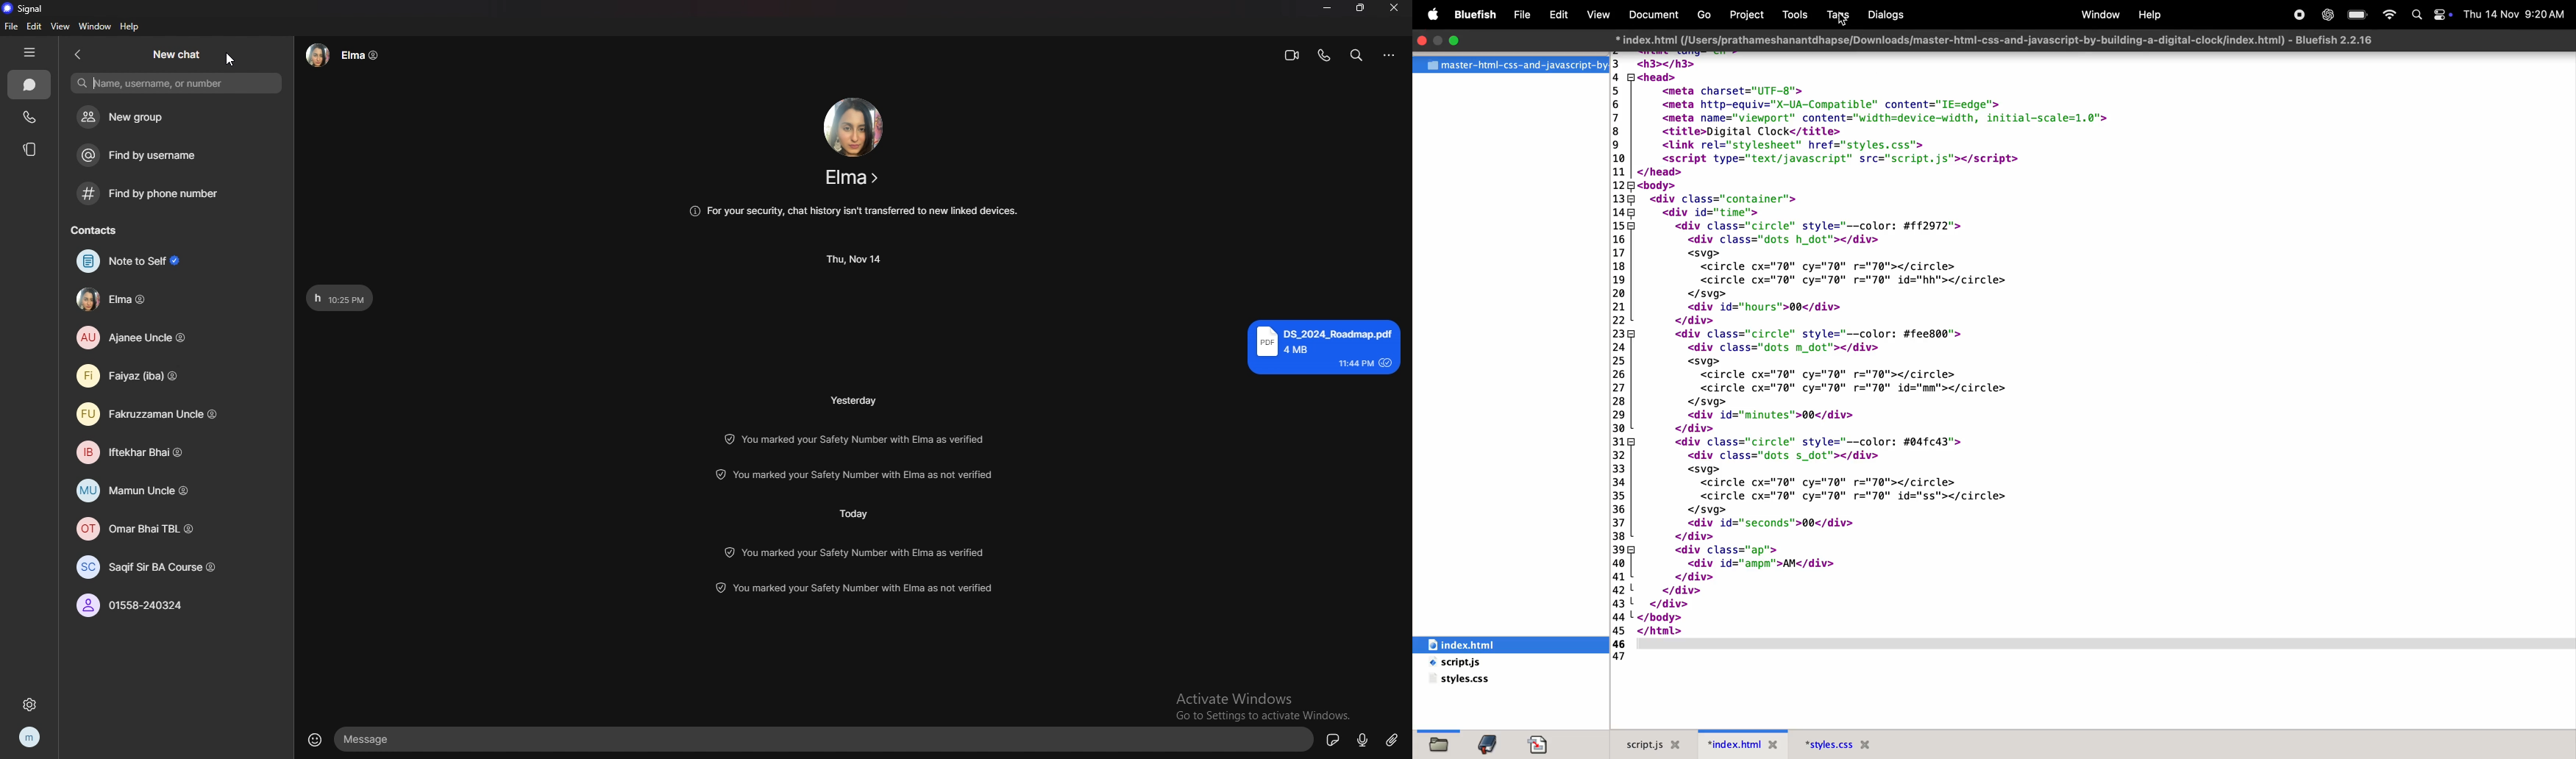 Image resolution: width=2576 pixels, height=784 pixels. Describe the element at coordinates (2389, 15) in the screenshot. I see `wifi` at that location.